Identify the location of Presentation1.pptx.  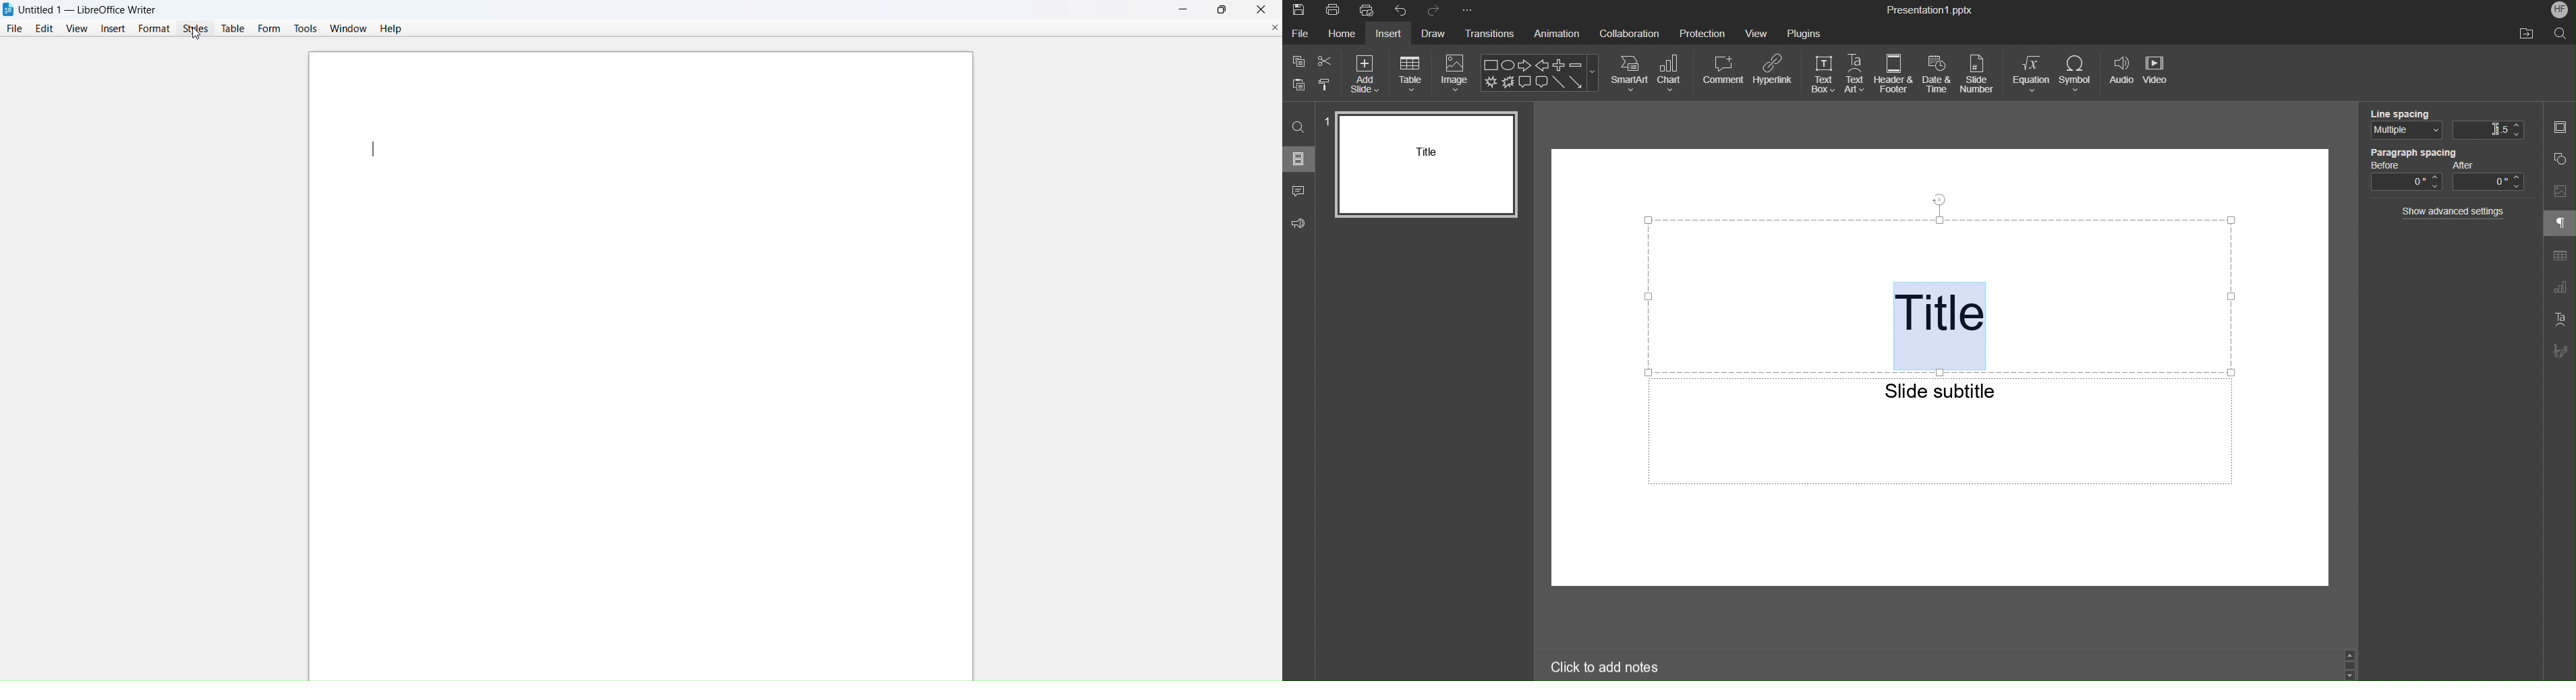
(1930, 11).